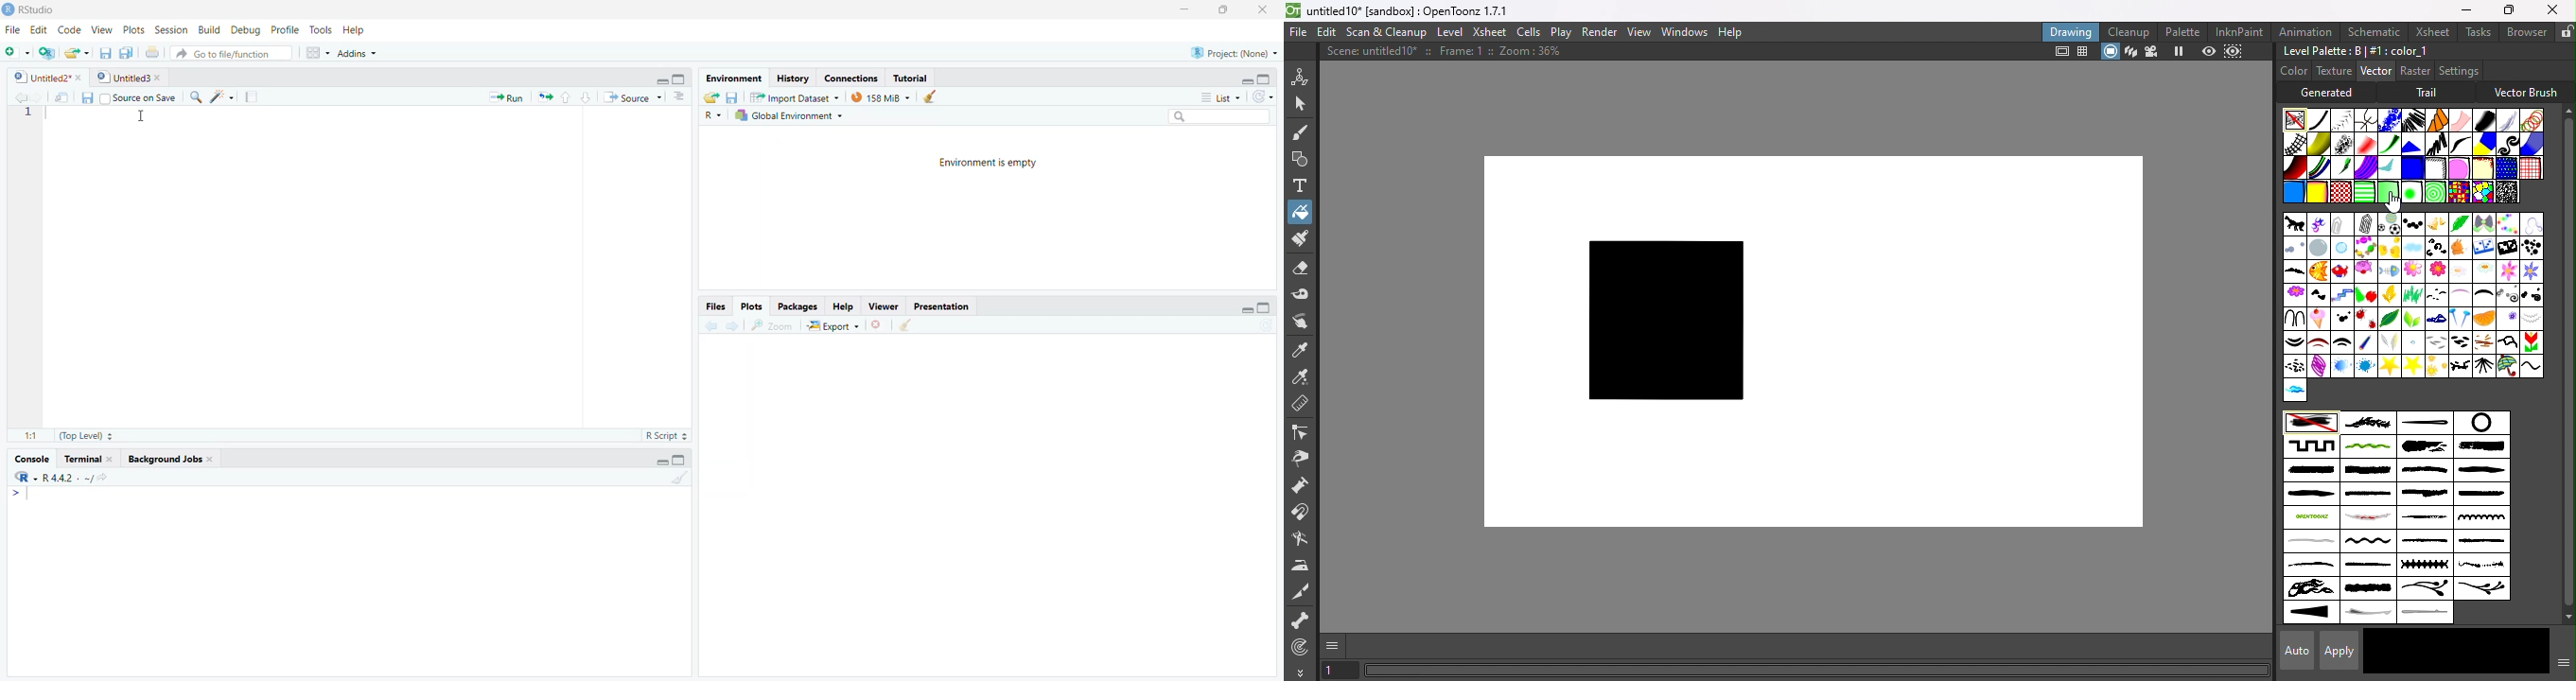  I want to click on Environment, so click(733, 78).